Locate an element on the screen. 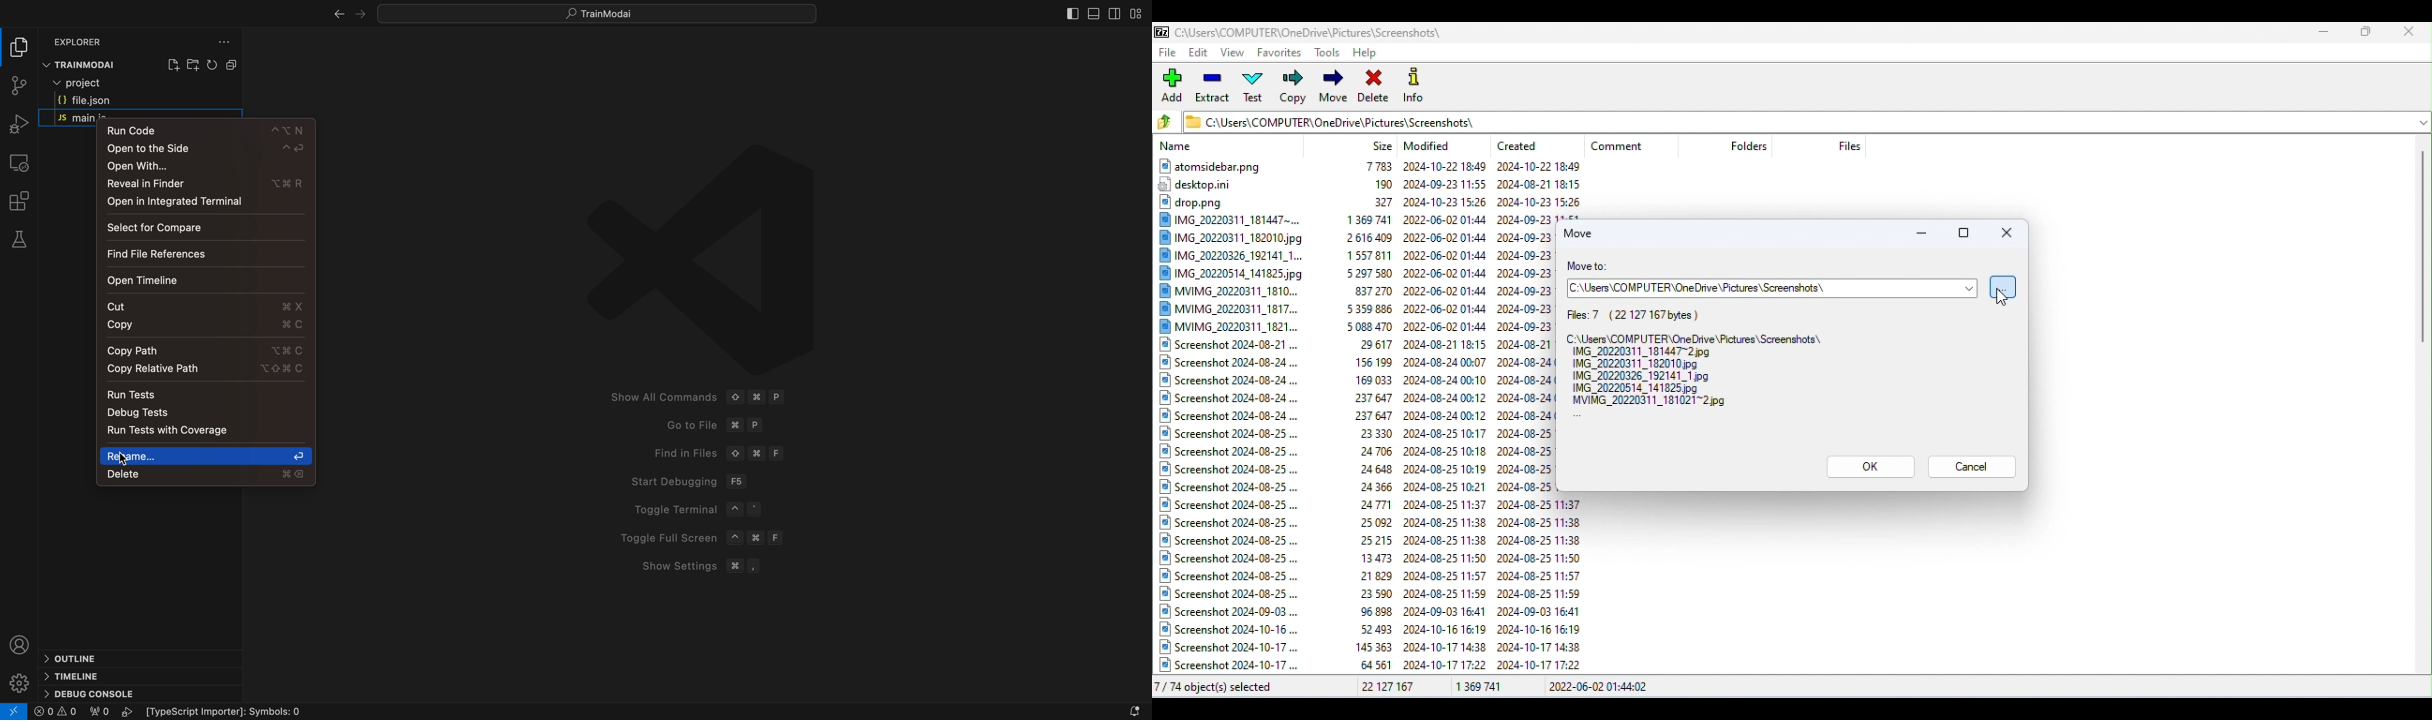 The image size is (2436, 728). notification is located at coordinates (1127, 710).